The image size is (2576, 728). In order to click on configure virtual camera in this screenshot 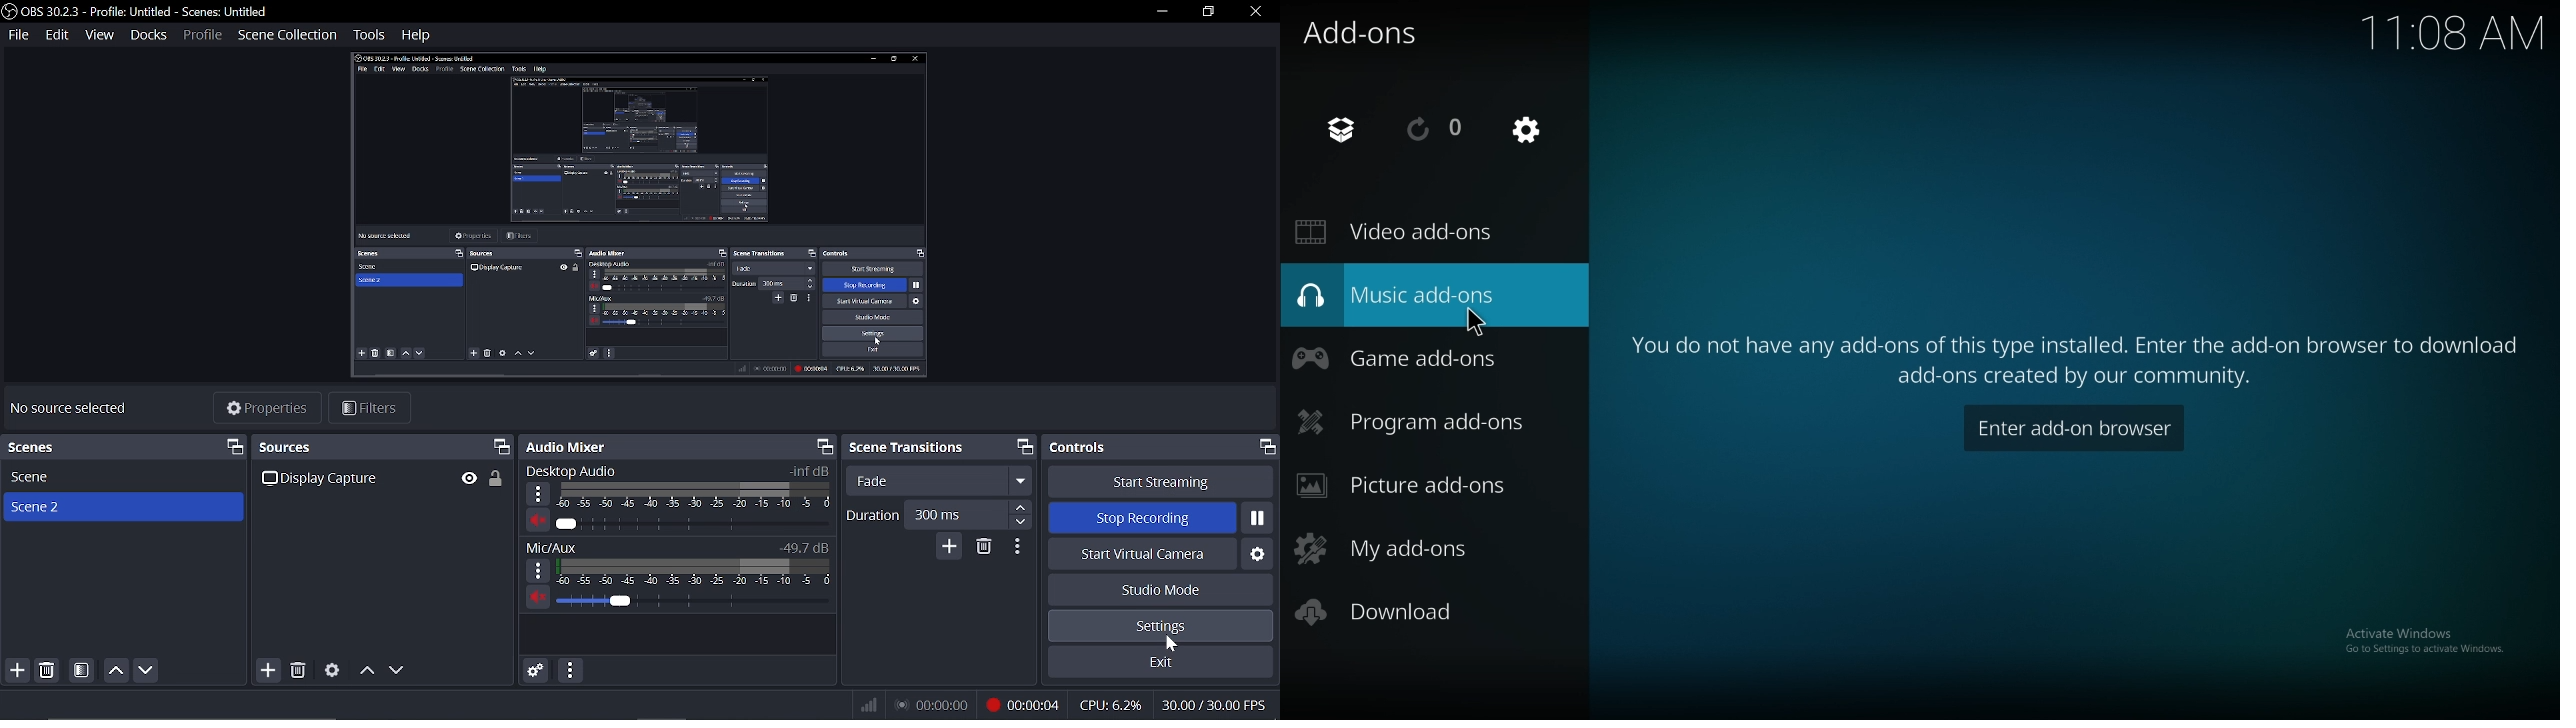, I will do `click(1255, 553)`.